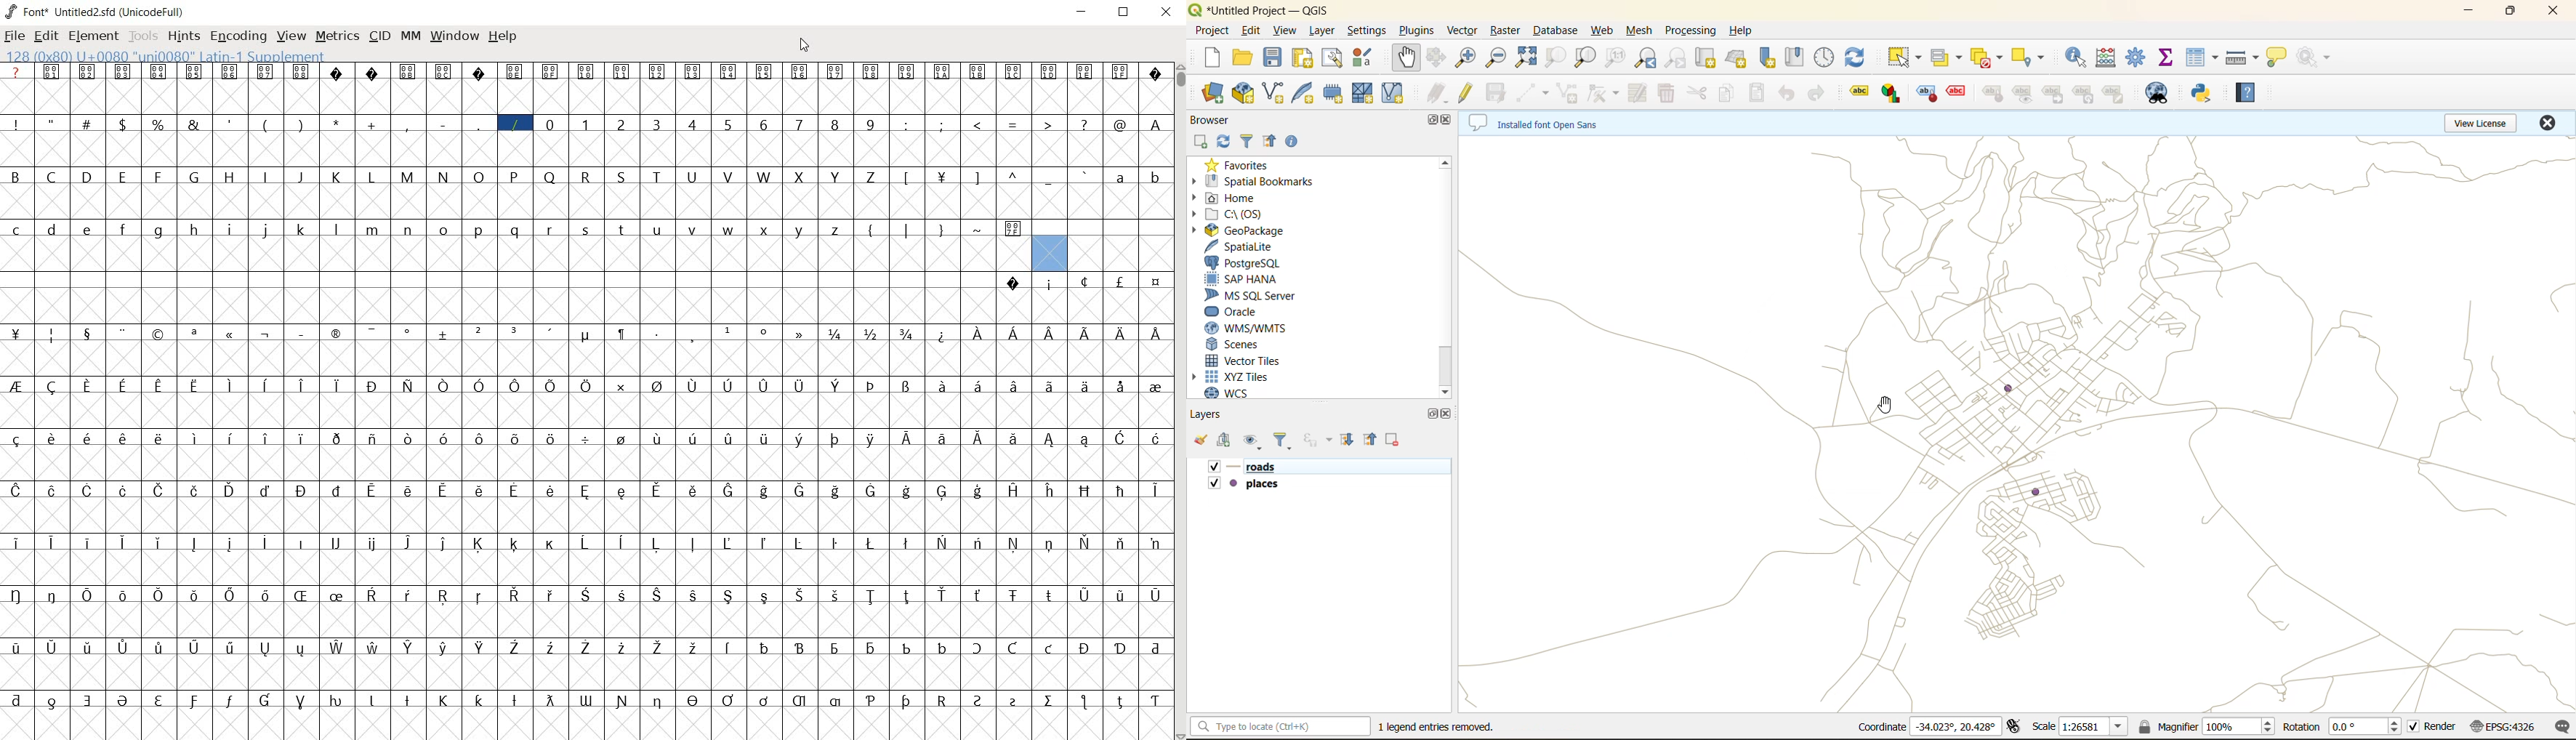  Describe the element at coordinates (1217, 415) in the screenshot. I see `layers` at that location.